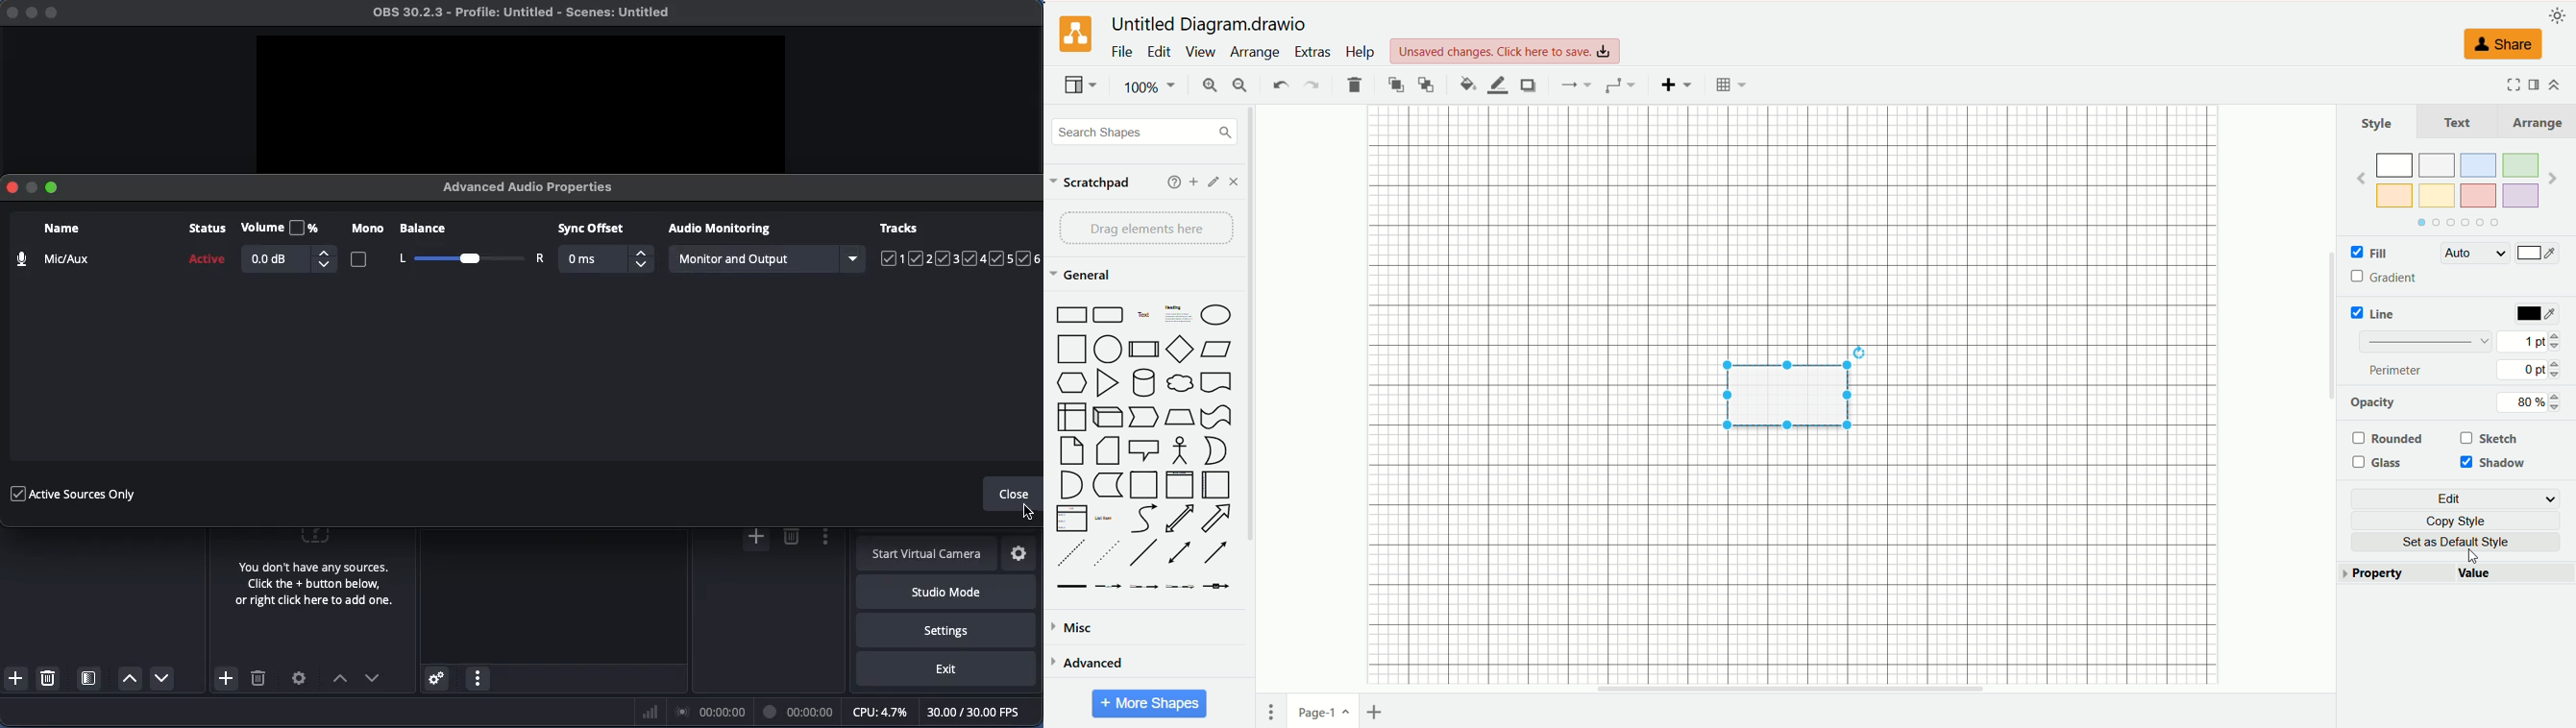  What do you see at coordinates (1123, 51) in the screenshot?
I see `file` at bounding box center [1123, 51].